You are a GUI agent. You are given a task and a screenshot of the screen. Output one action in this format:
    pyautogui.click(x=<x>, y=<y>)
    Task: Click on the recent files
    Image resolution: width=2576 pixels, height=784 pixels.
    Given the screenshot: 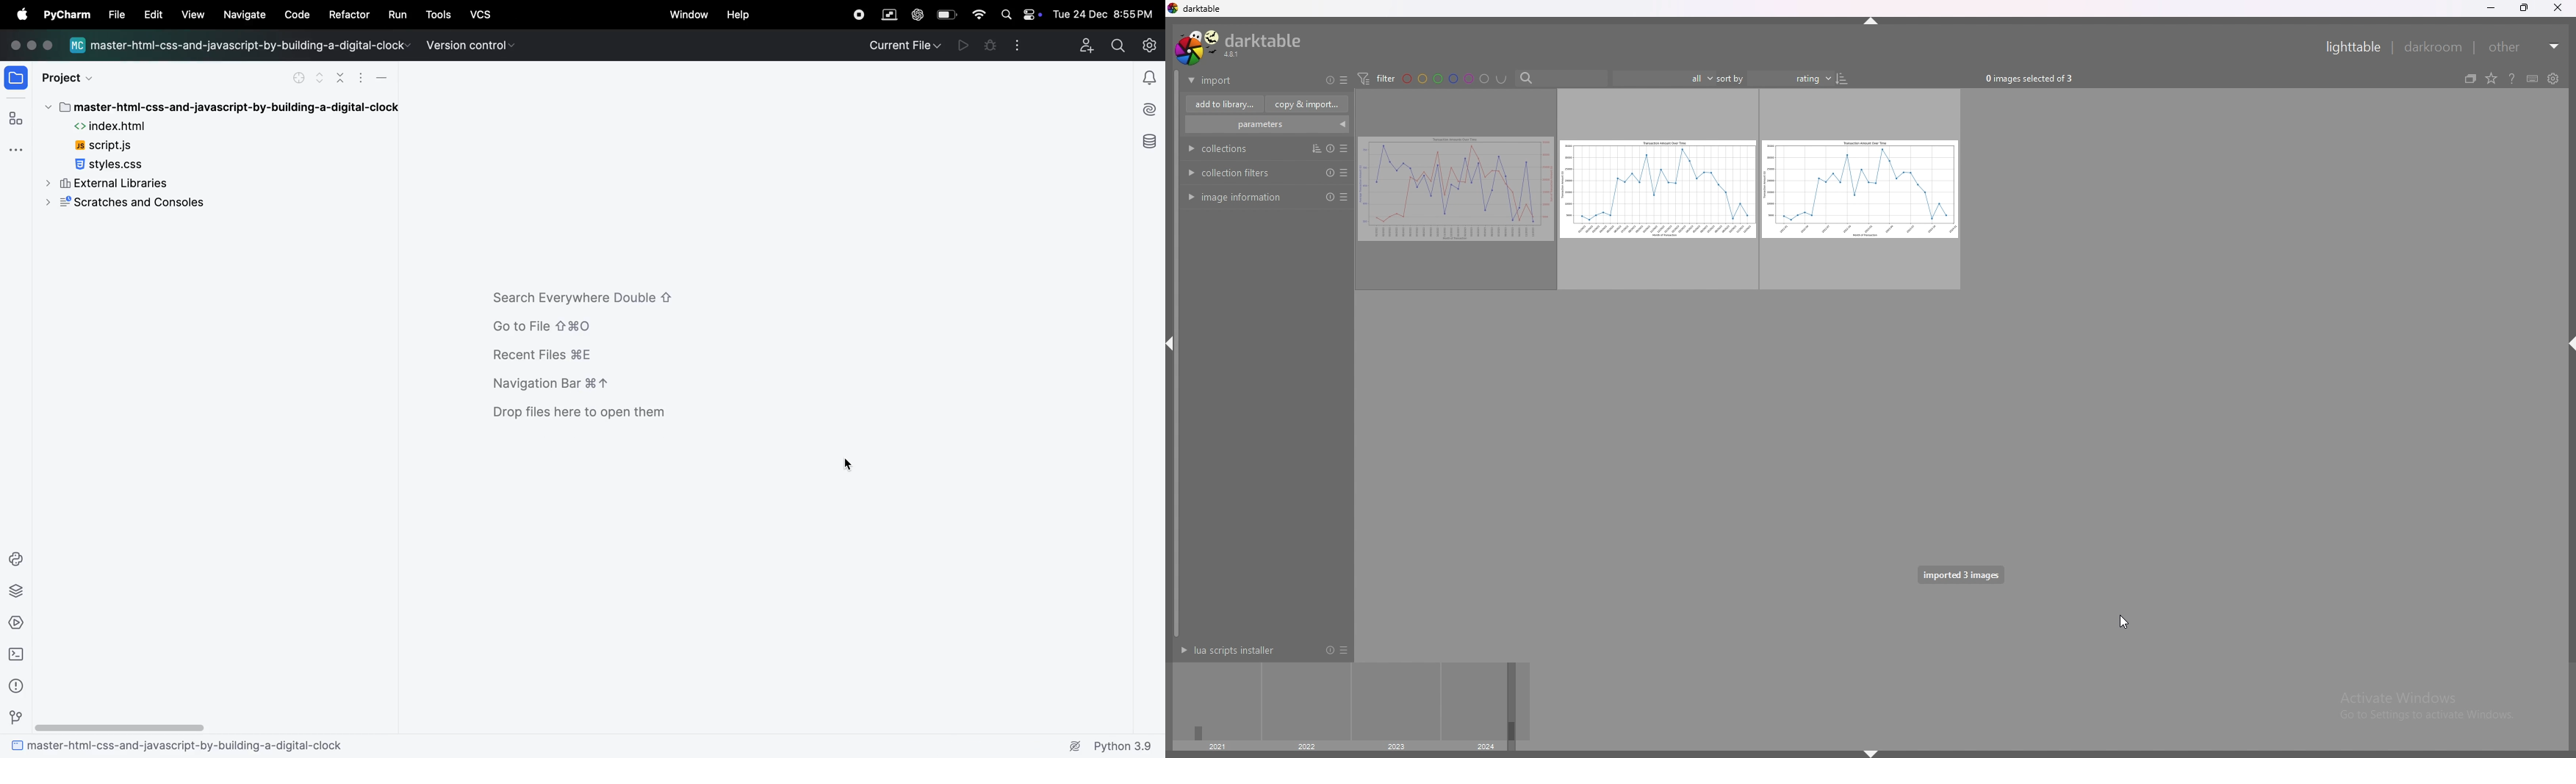 What is the action you would take?
    pyautogui.click(x=549, y=356)
    